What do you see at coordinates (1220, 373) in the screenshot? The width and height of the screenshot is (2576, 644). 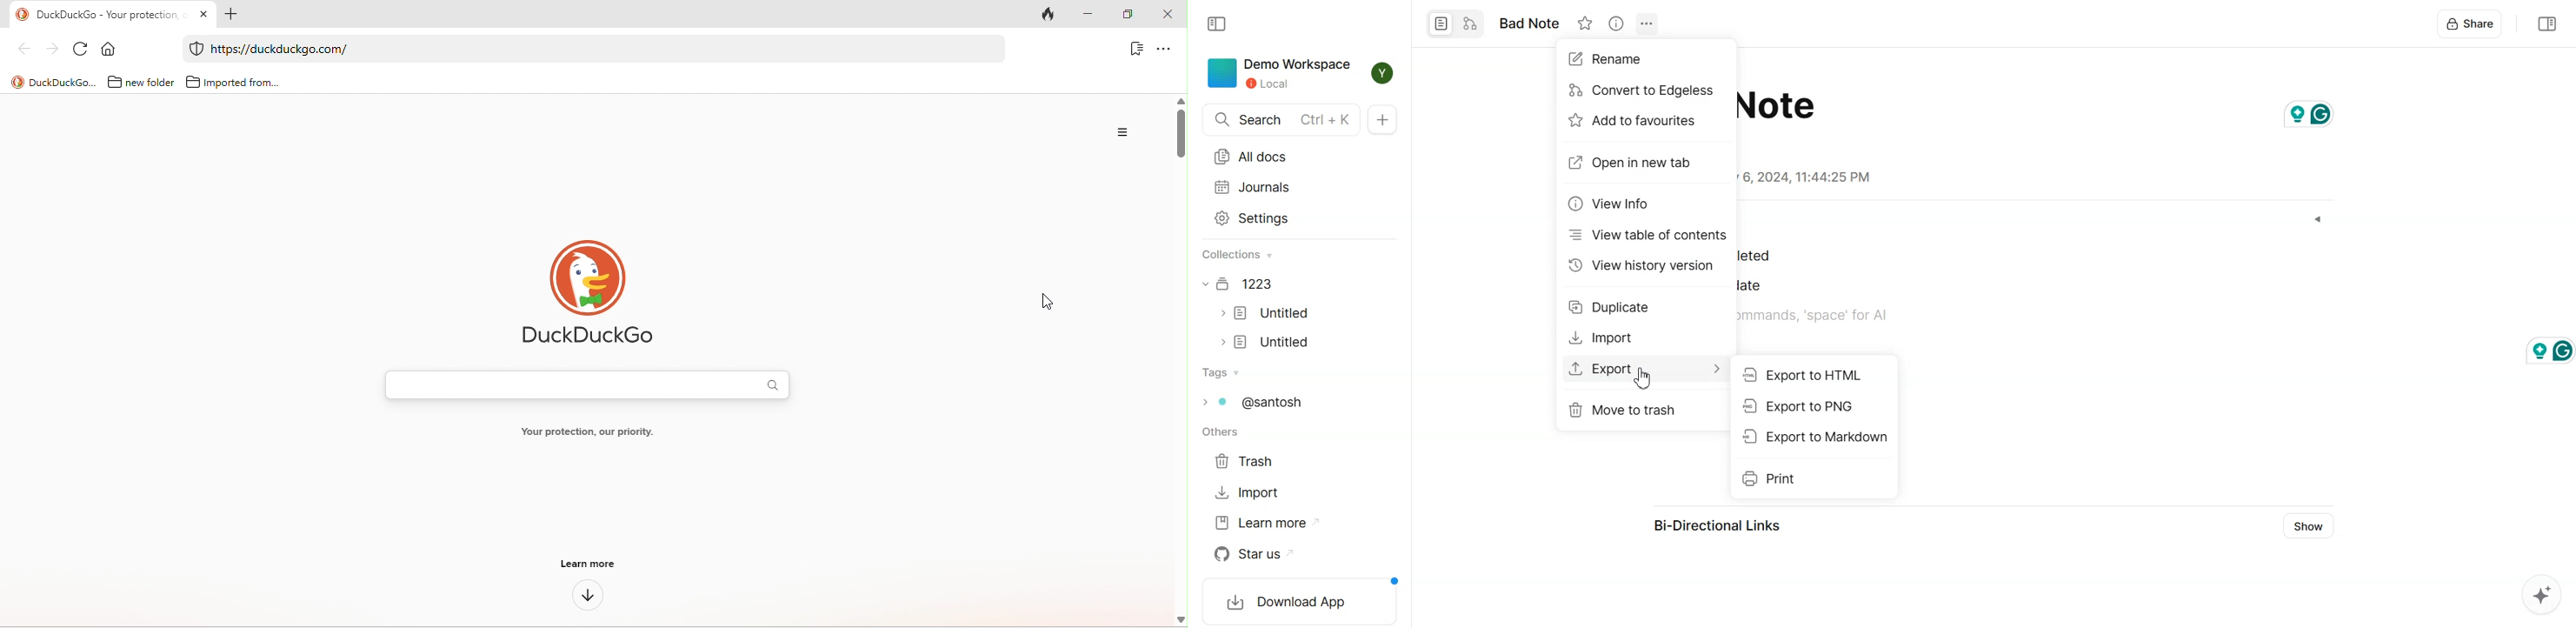 I see `Tags` at bounding box center [1220, 373].